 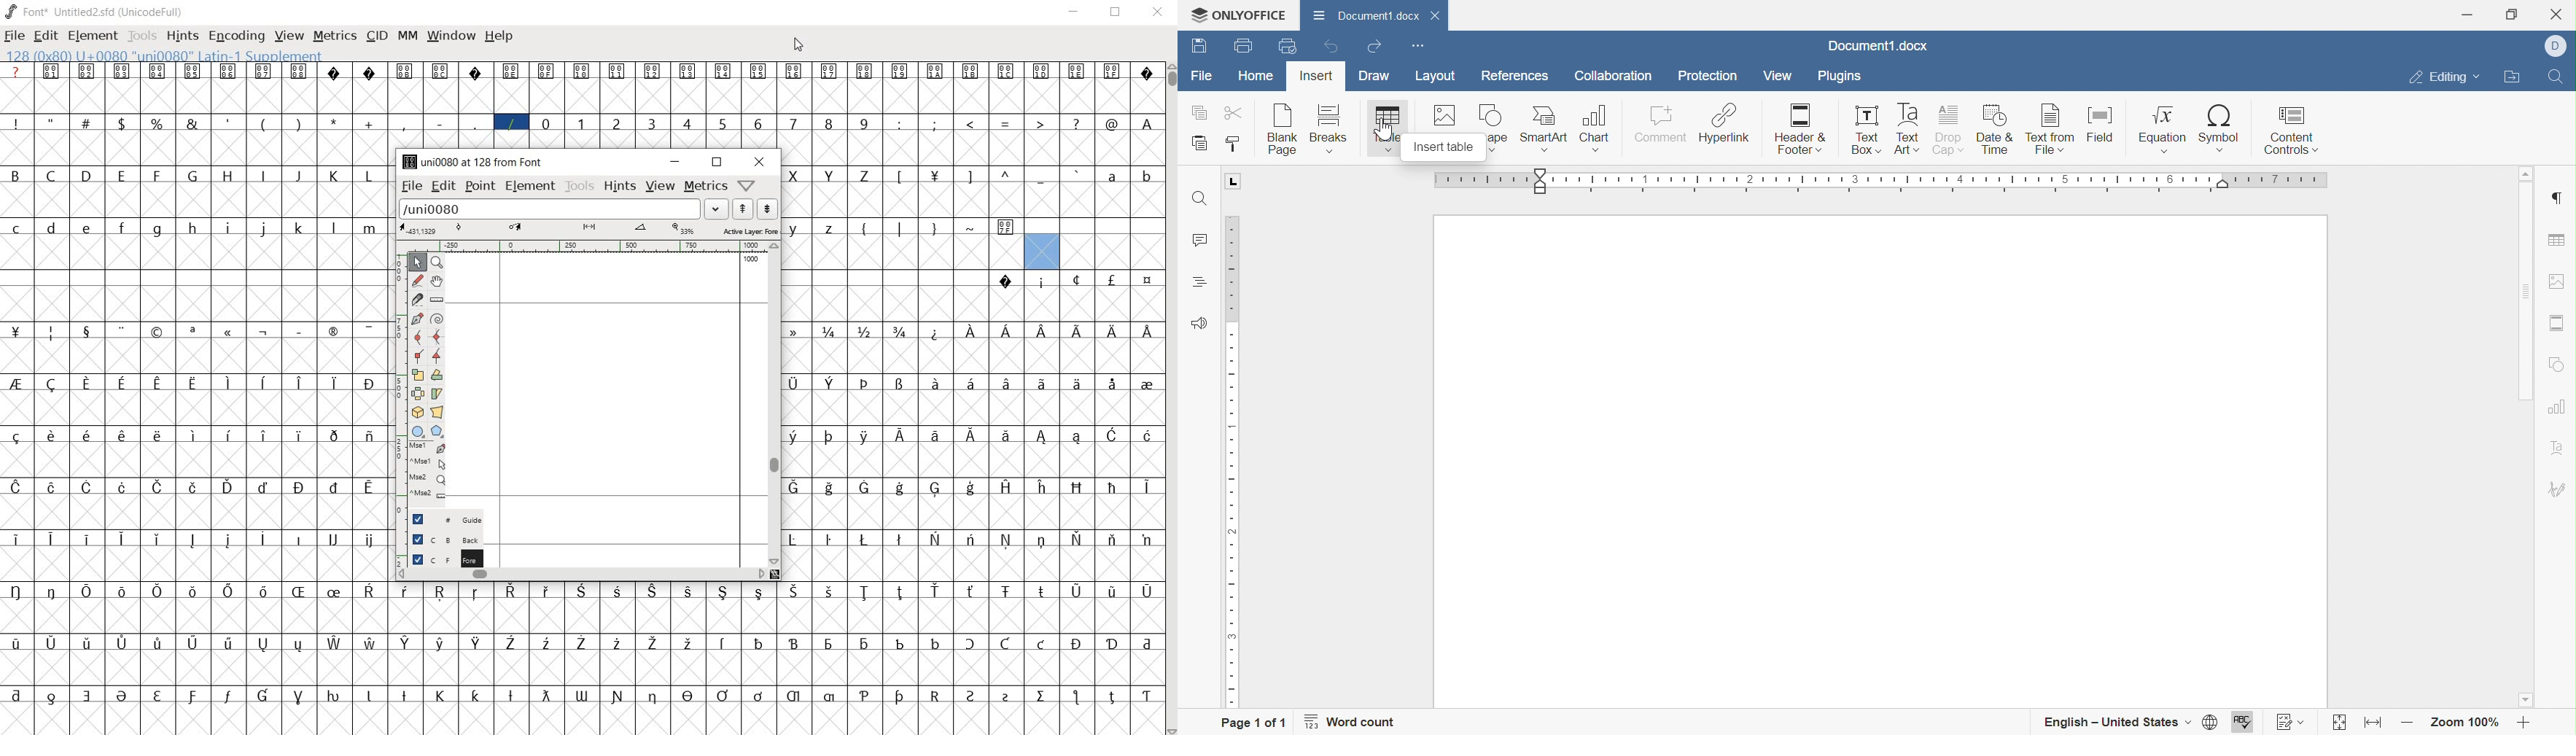 I want to click on glyph, so click(x=1007, y=436).